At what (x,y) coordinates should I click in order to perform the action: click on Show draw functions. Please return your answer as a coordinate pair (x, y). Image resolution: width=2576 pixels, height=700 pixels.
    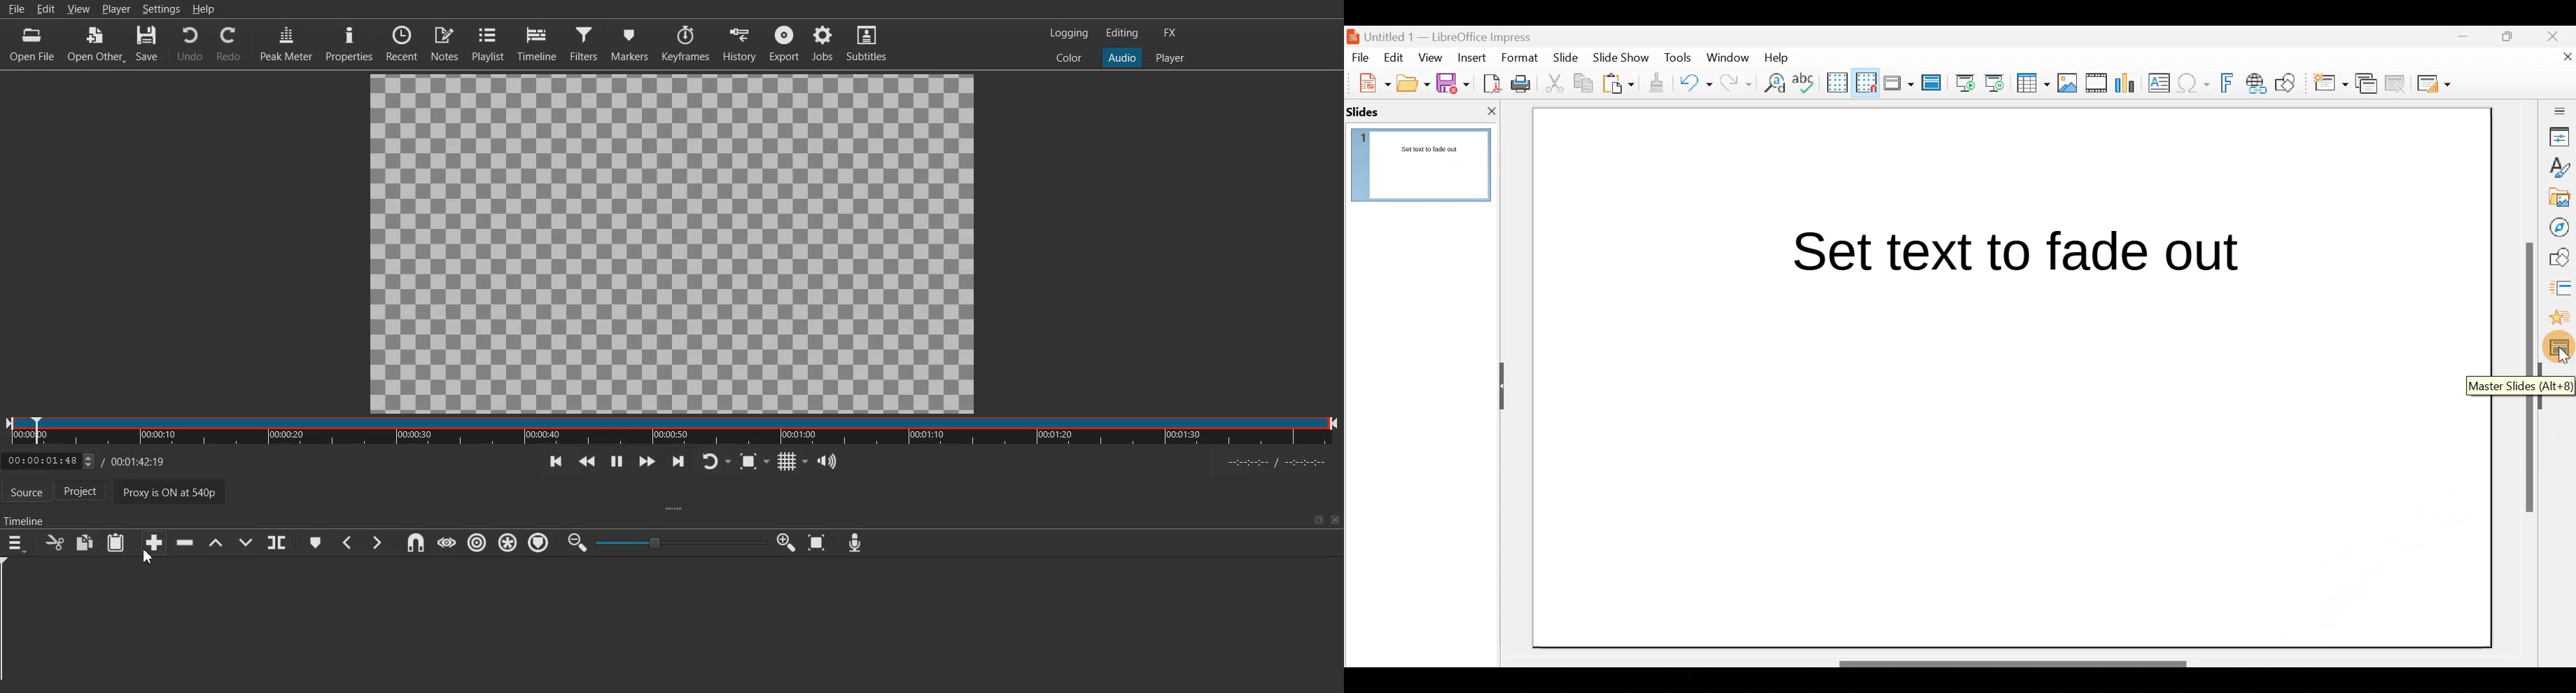
    Looking at the image, I should click on (2288, 83).